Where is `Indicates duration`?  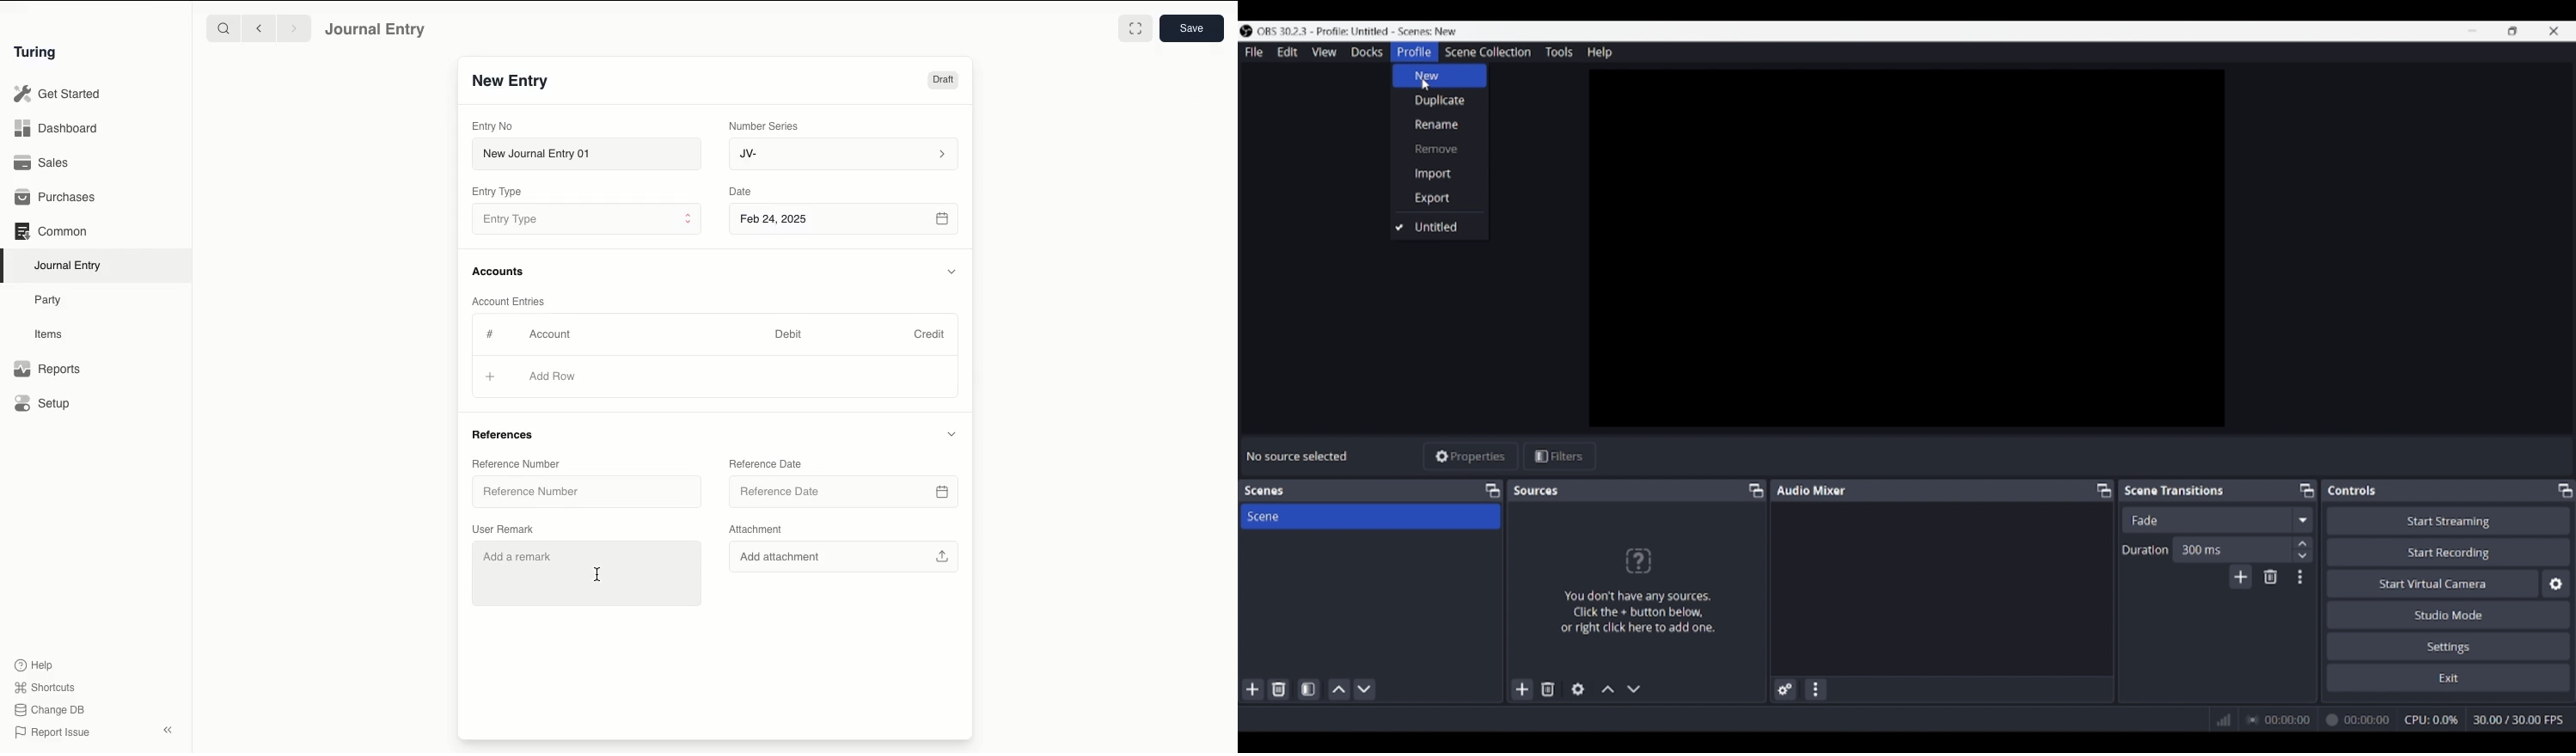 Indicates duration is located at coordinates (2145, 549).